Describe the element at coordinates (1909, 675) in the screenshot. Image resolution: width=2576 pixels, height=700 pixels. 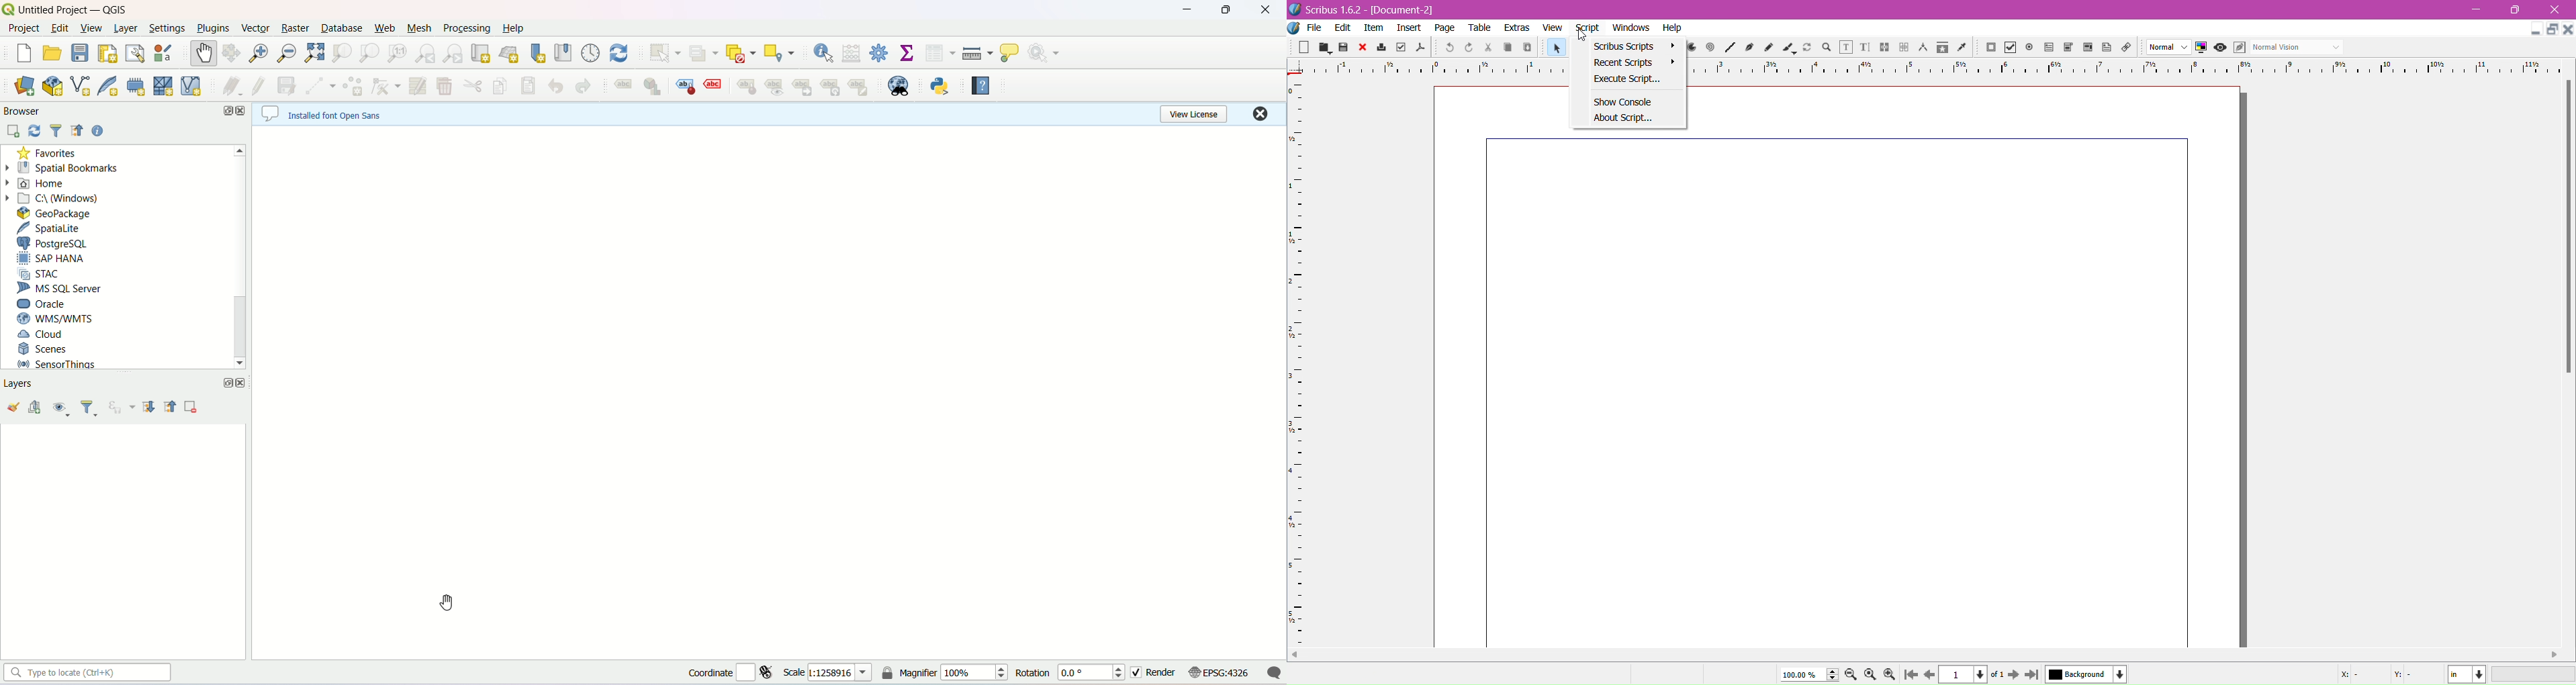
I see `Go to the first page` at that location.